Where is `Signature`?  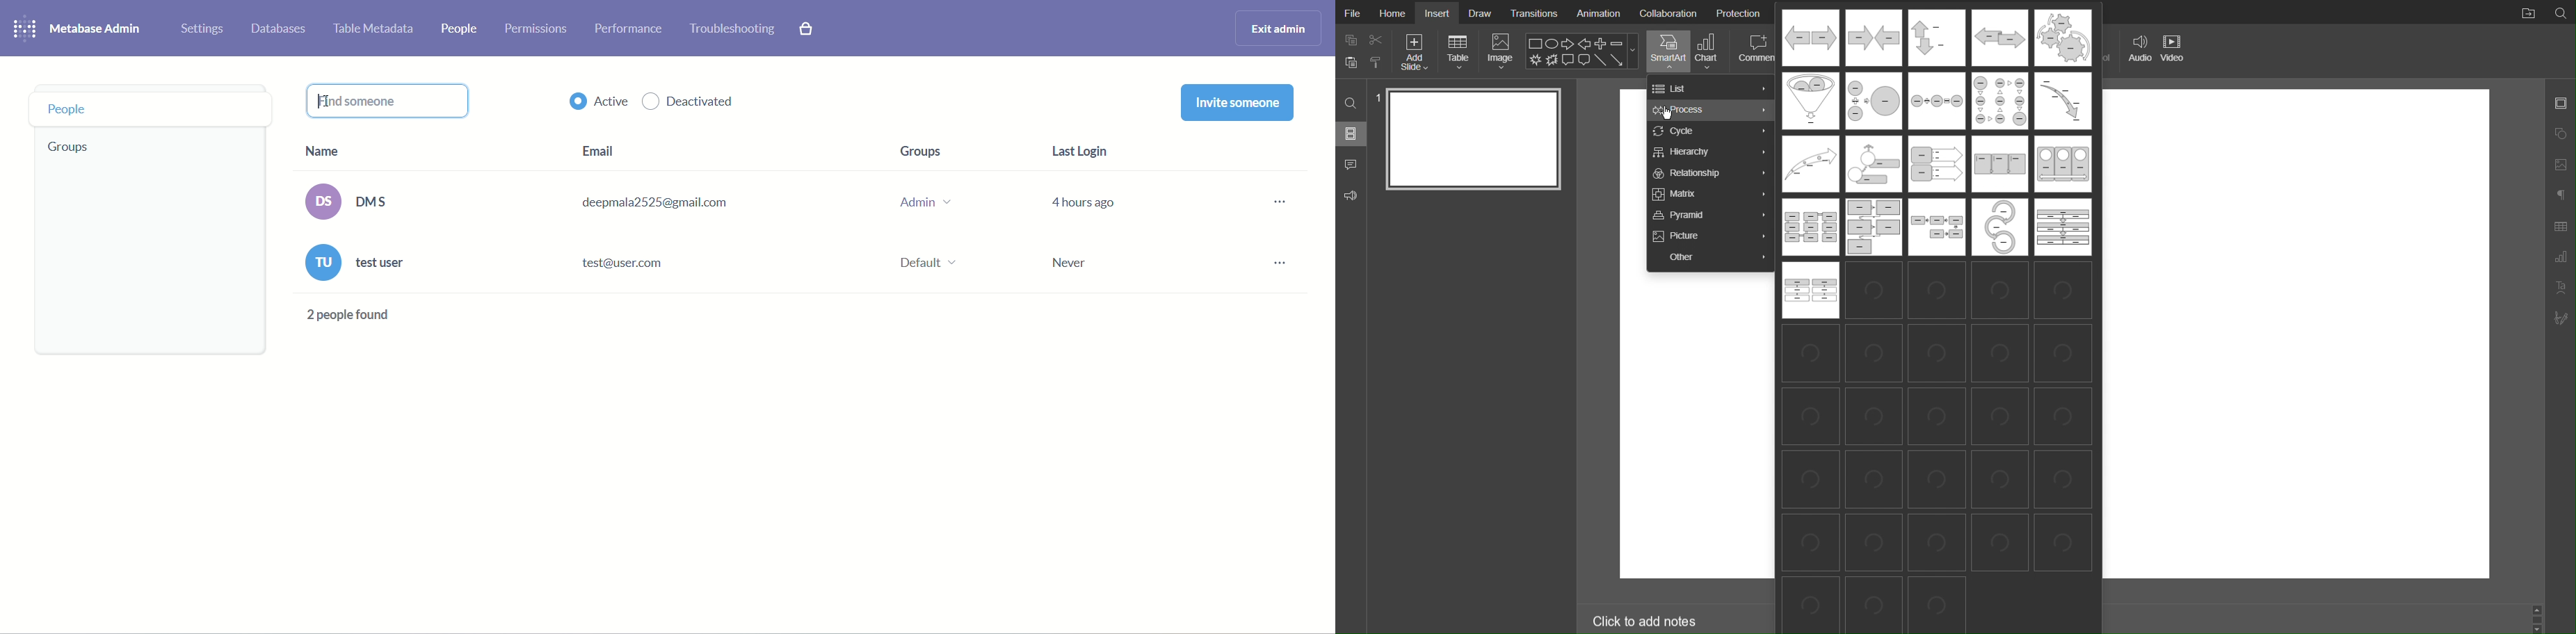
Signature is located at coordinates (2560, 318).